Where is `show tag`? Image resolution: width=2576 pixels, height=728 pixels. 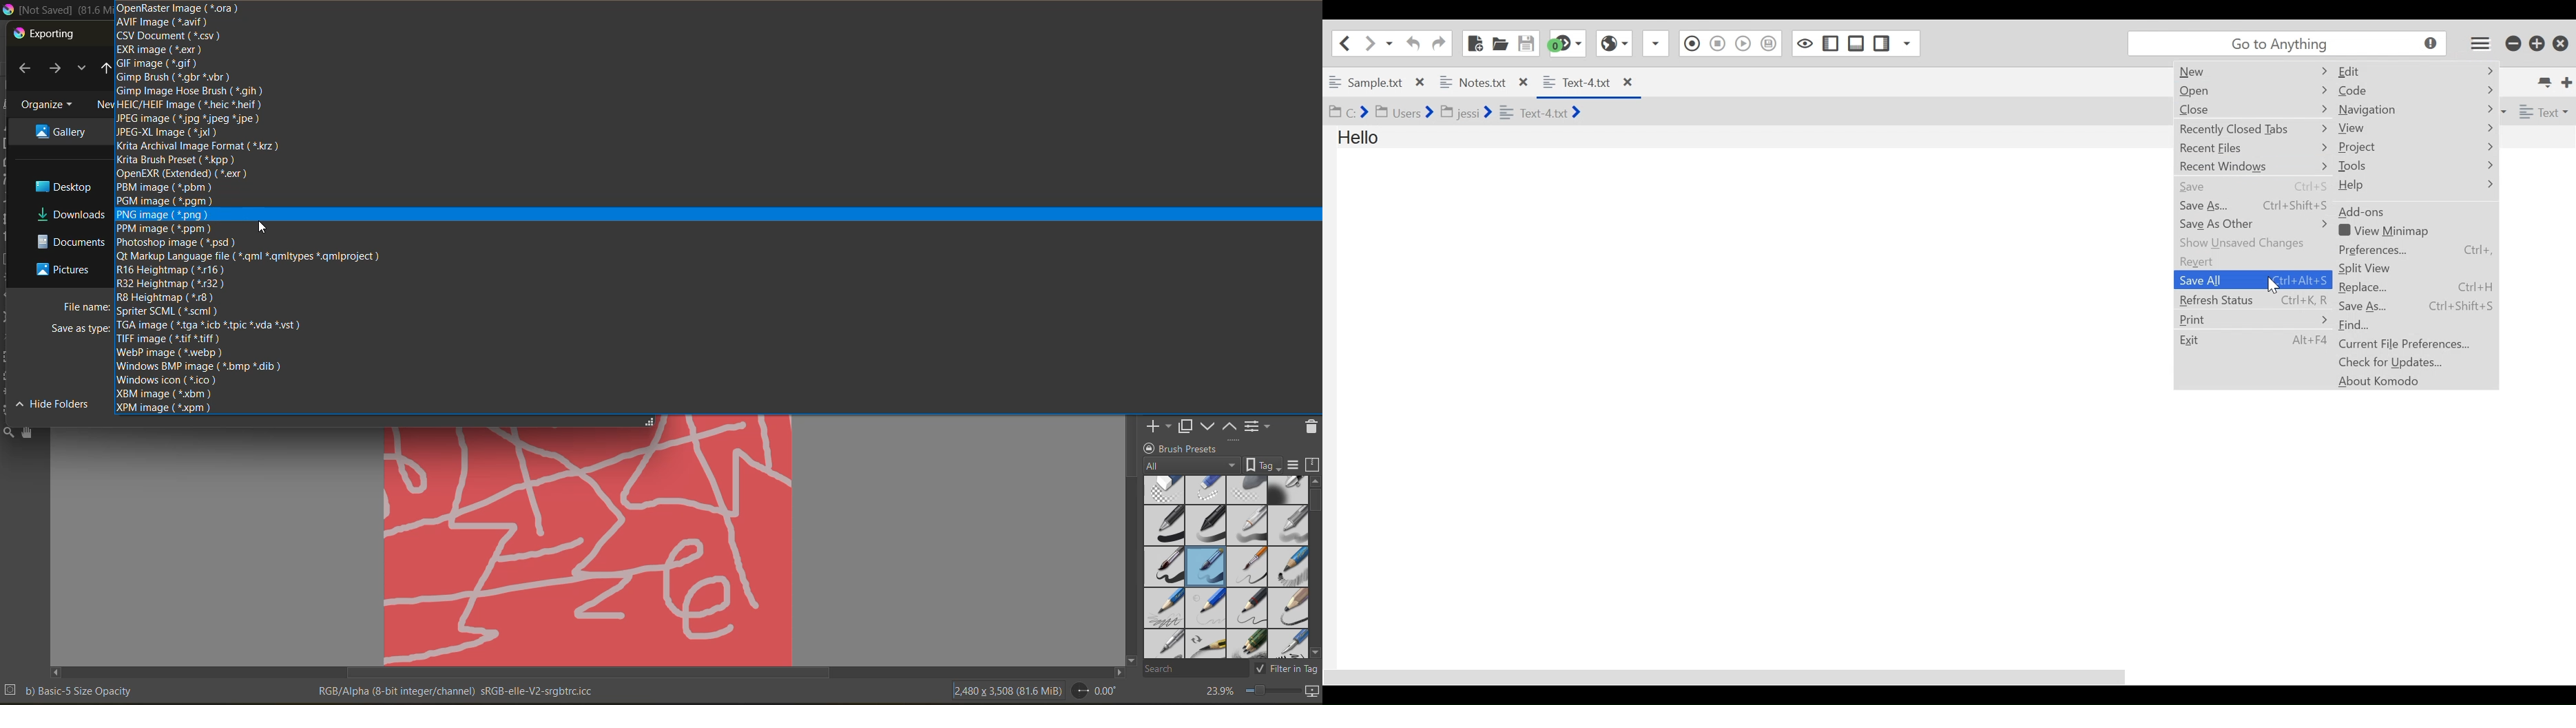 show tag is located at coordinates (1261, 464).